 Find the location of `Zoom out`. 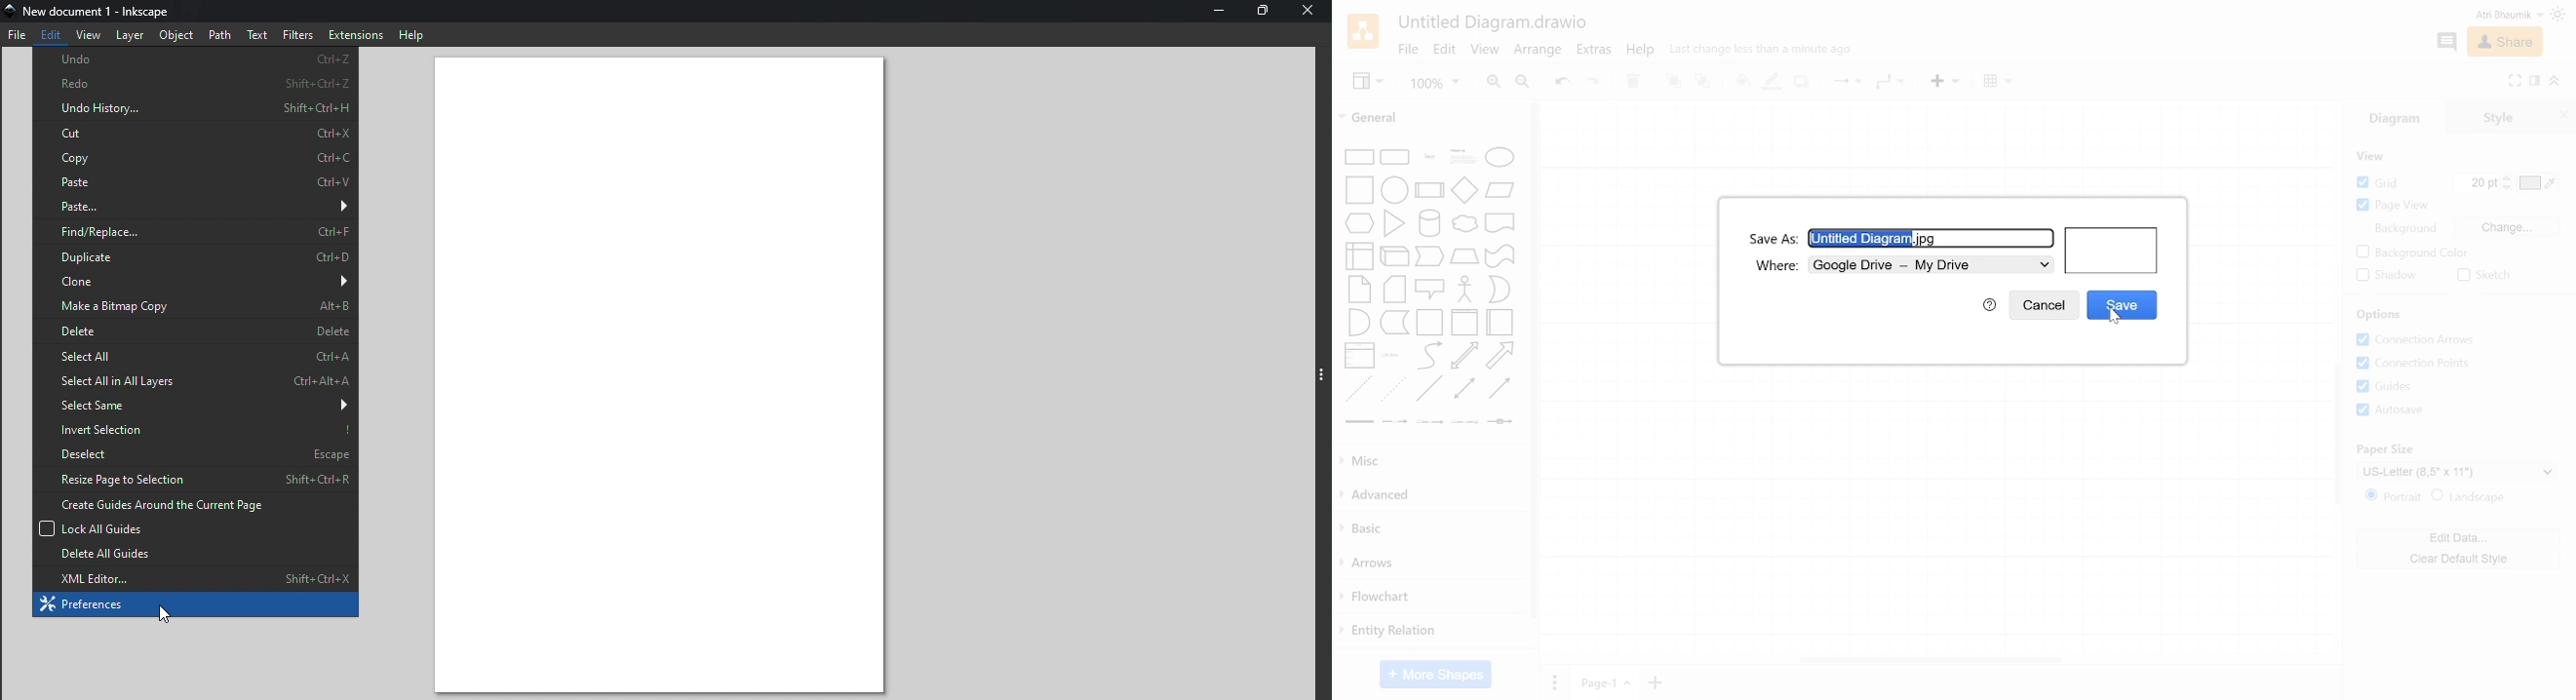

Zoom out is located at coordinates (1524, 83).